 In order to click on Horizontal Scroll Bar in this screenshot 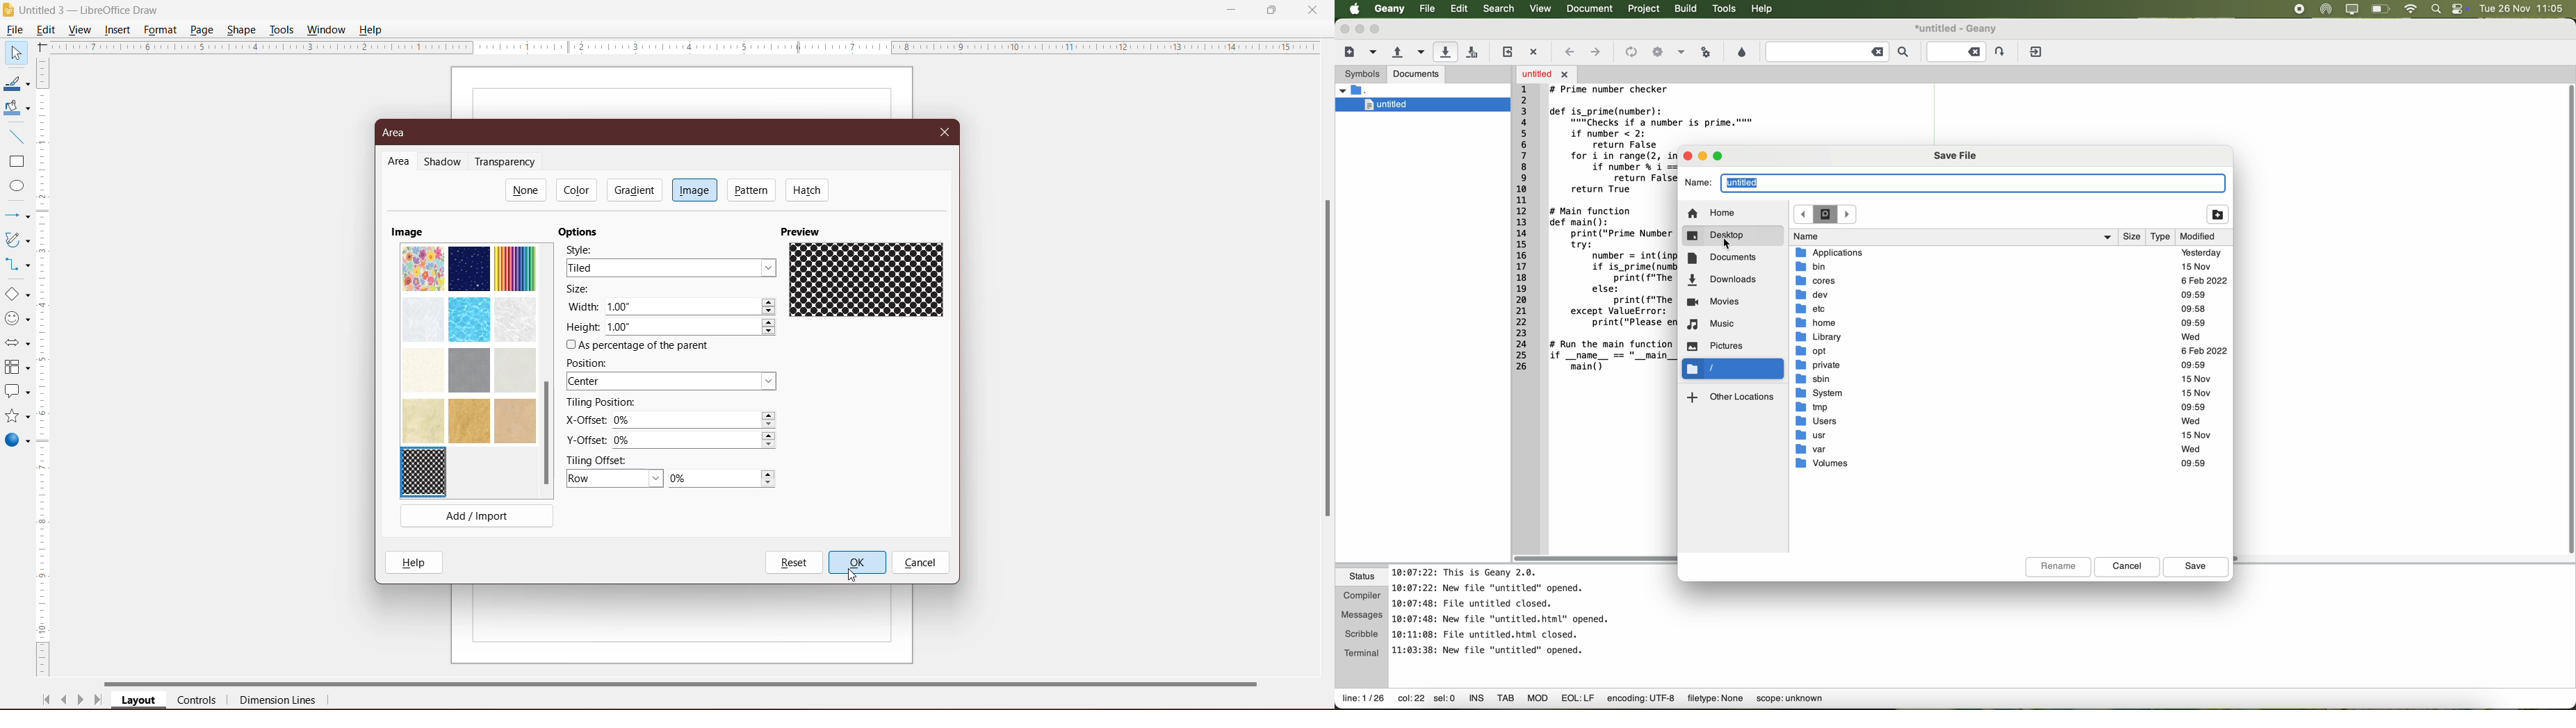, I will do `click(696, 682)`.